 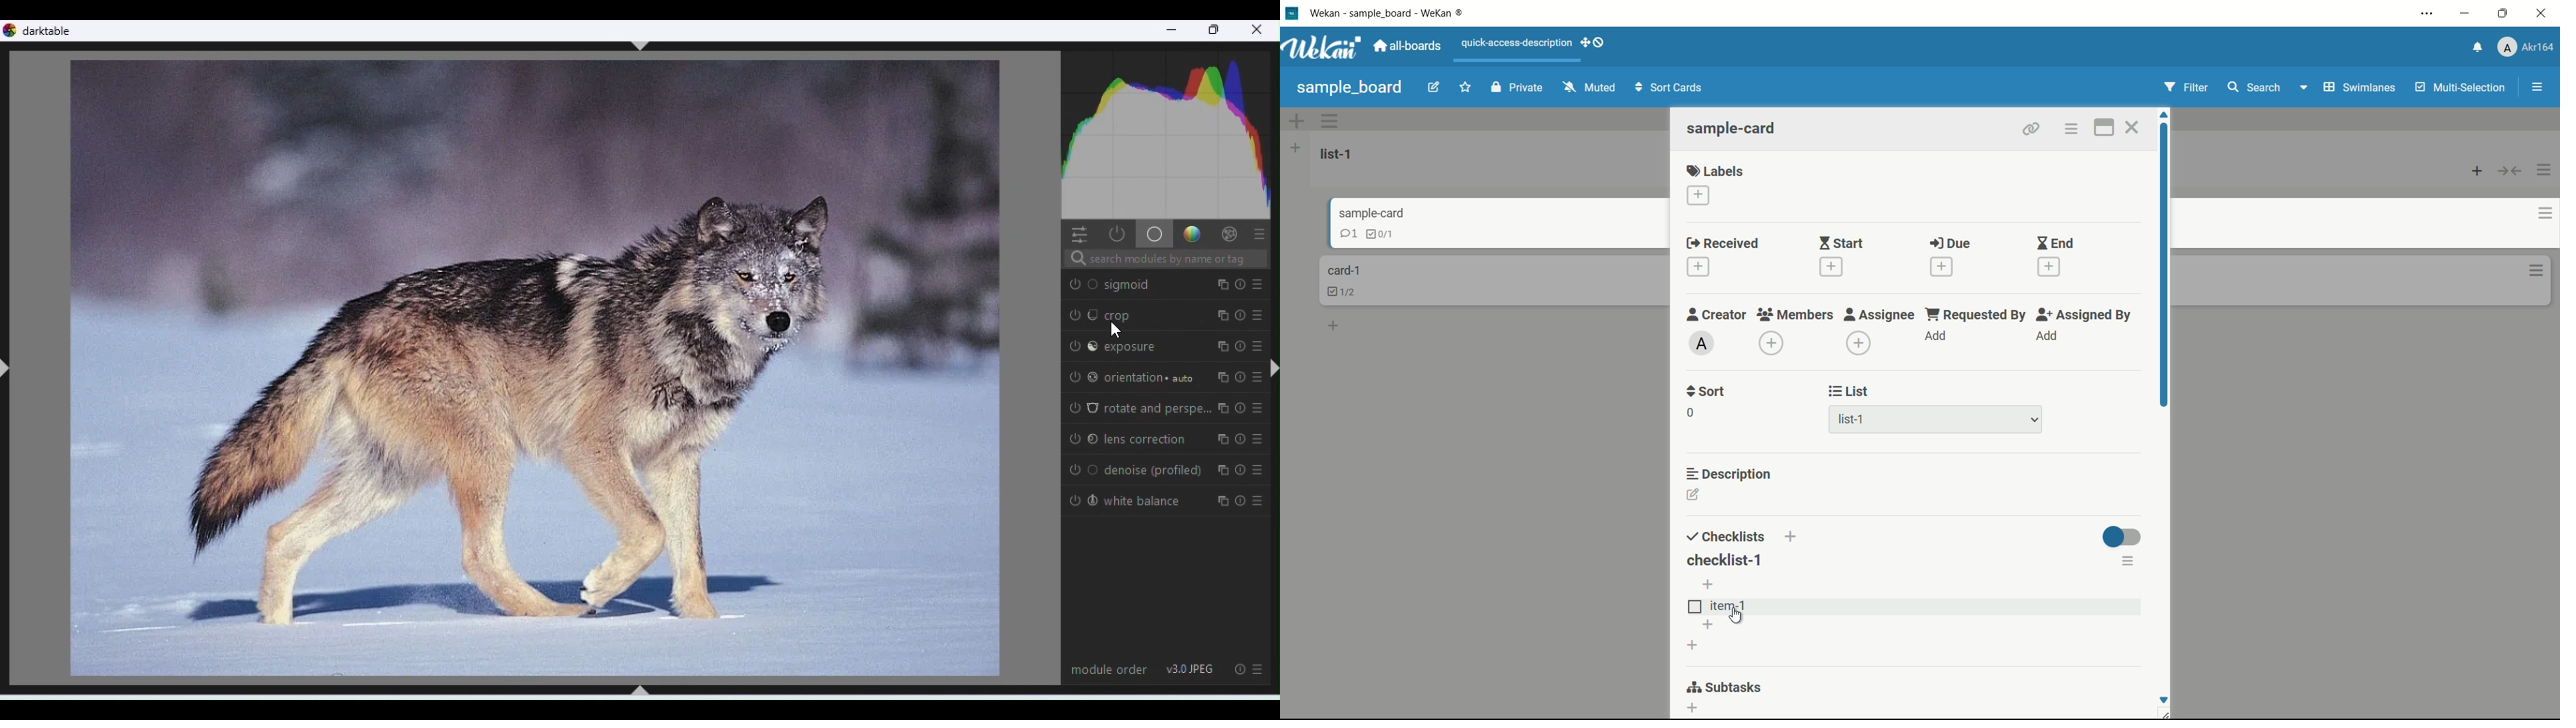 I want to click on comment, so click(x=1337, y=235).